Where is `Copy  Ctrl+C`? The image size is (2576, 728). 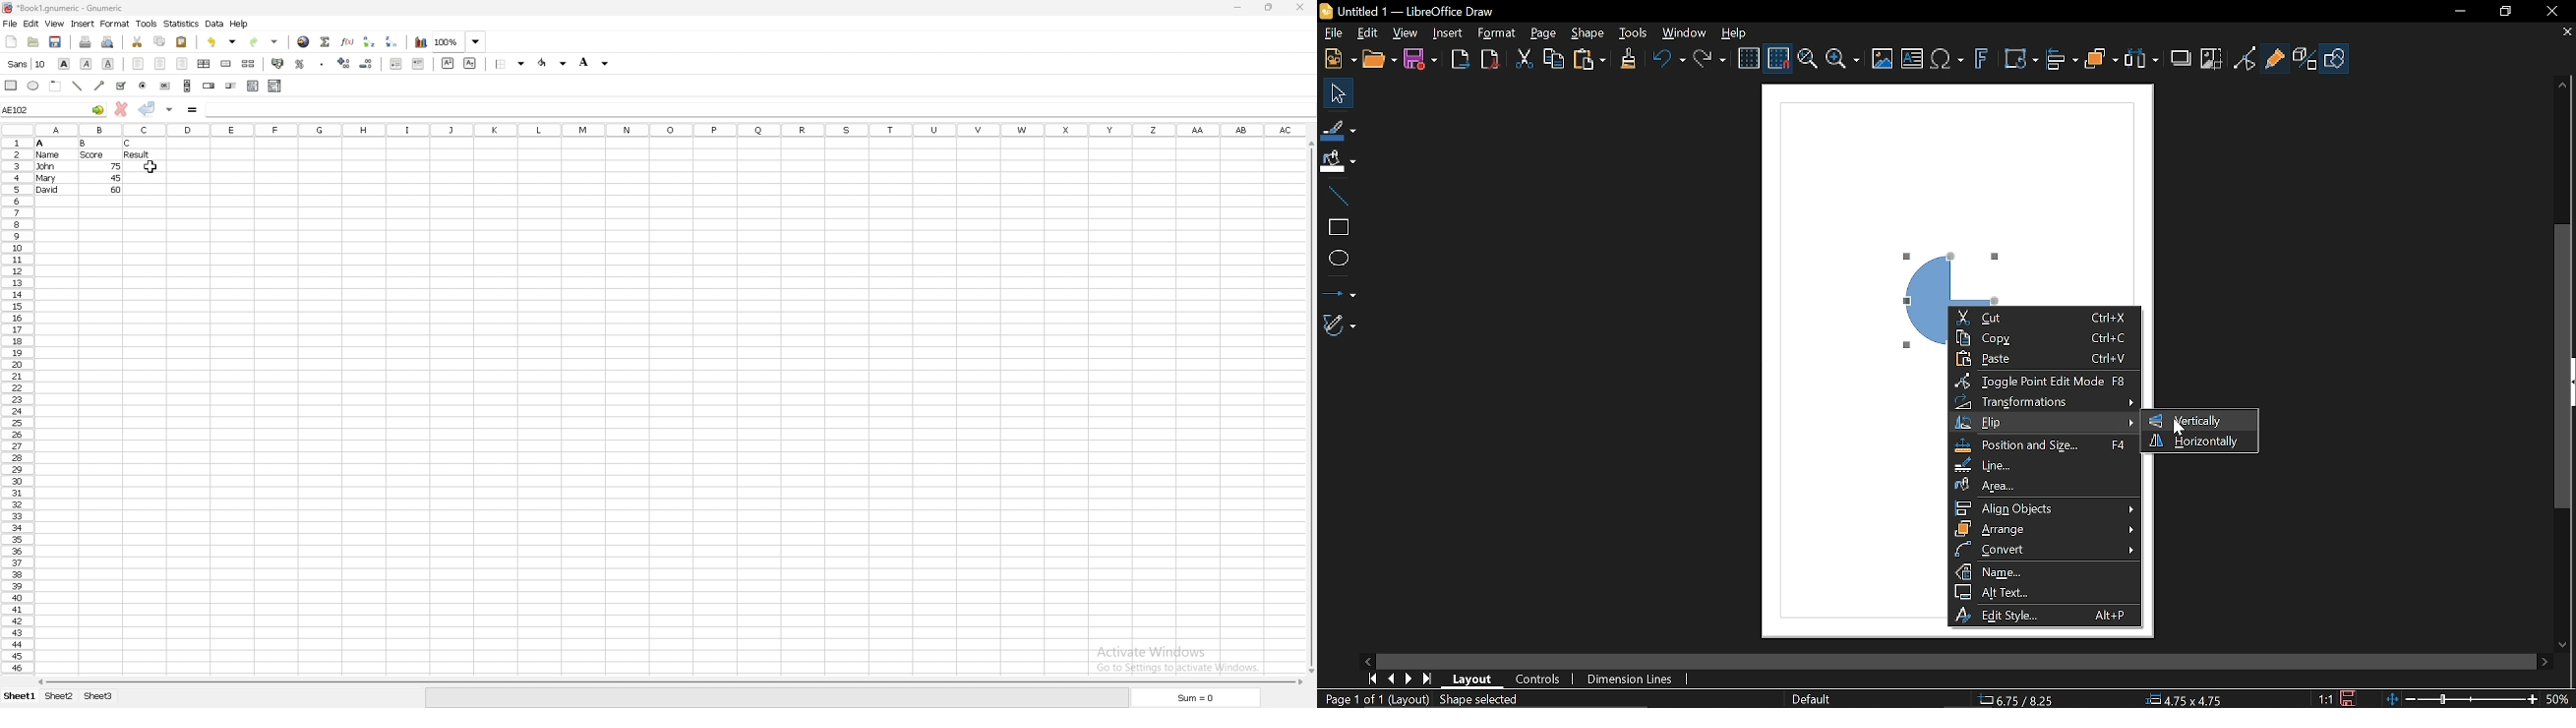
Copy  Ctrl+C is located at coordinates (2040, 338).